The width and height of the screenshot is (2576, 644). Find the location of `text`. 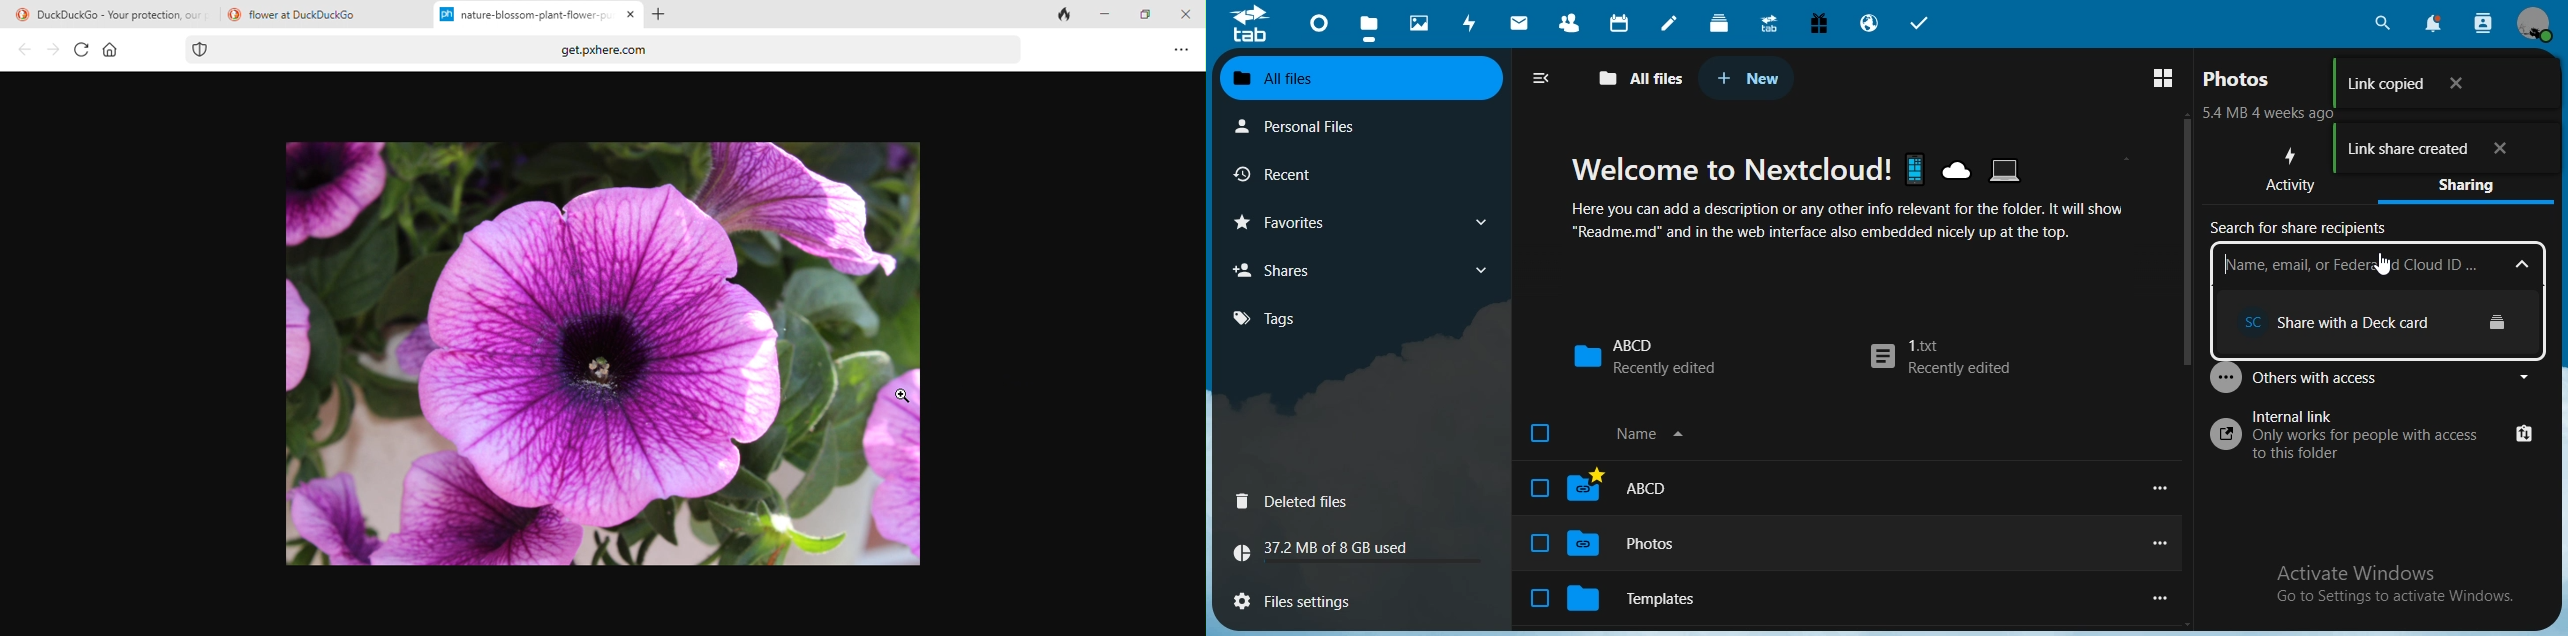

text is located at coordinates (1865, 197).